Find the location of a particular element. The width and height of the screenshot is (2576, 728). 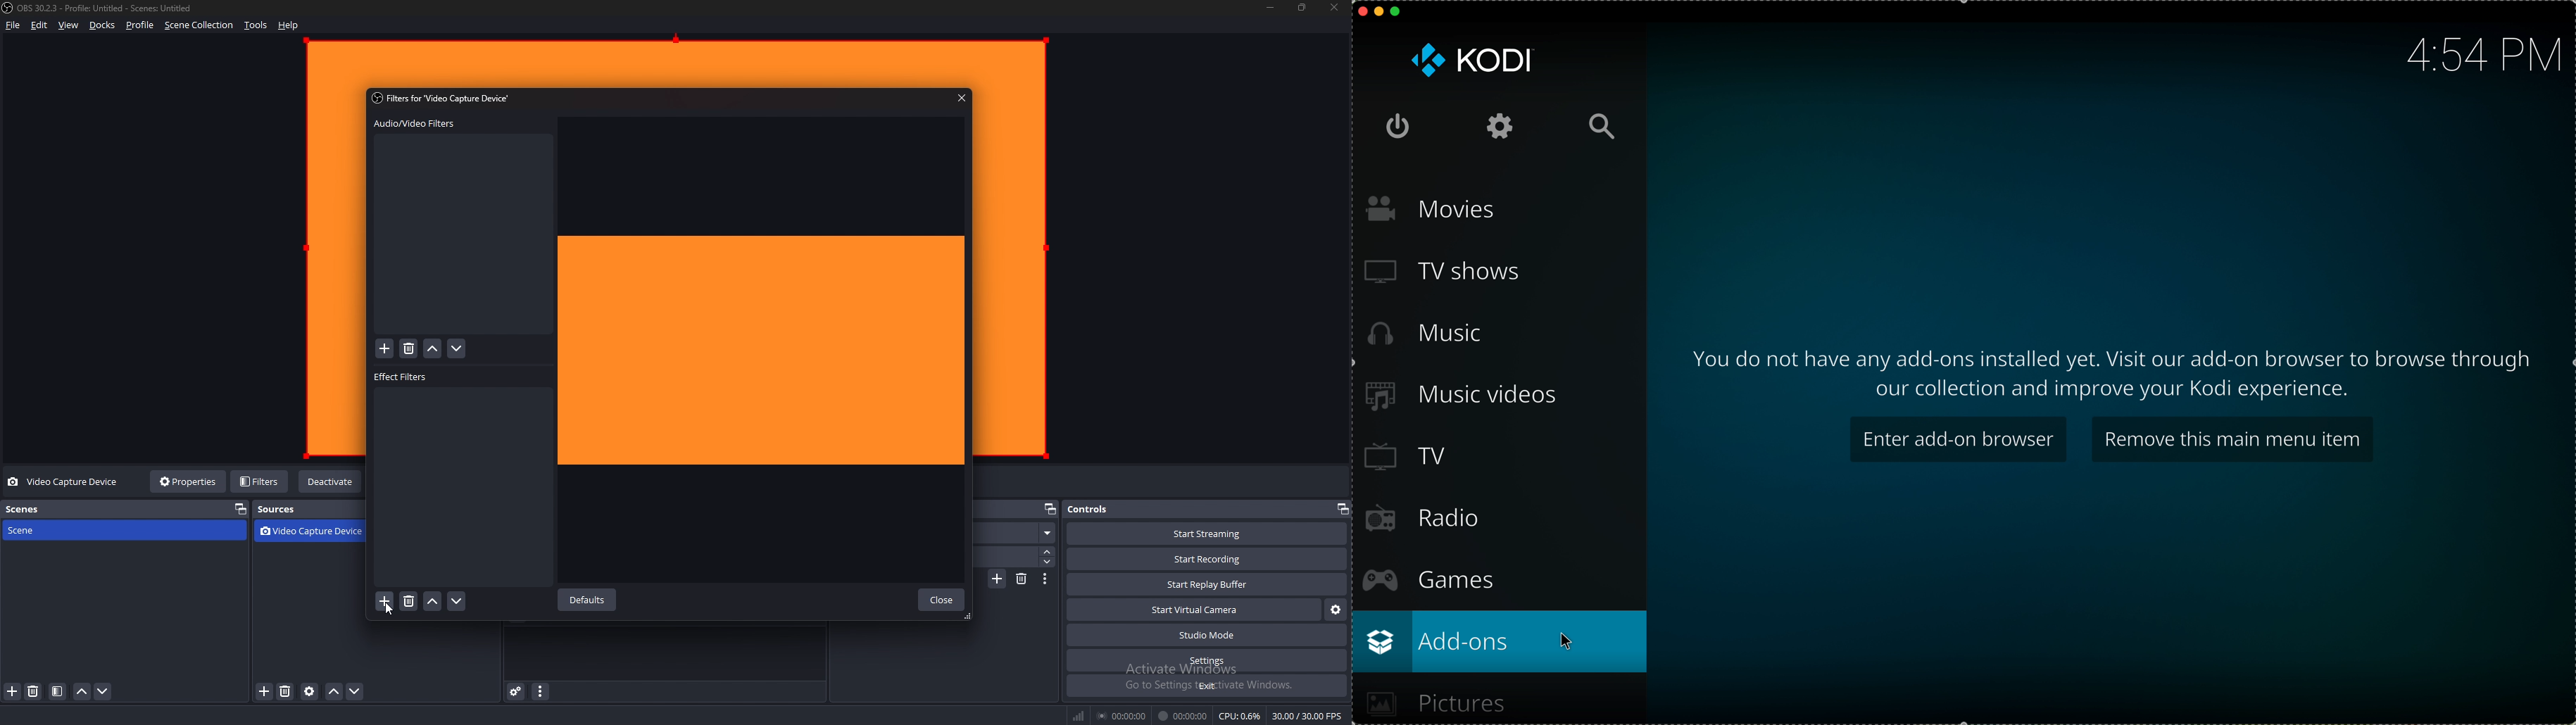

KODI logo is located at coordinates (1470, 61).